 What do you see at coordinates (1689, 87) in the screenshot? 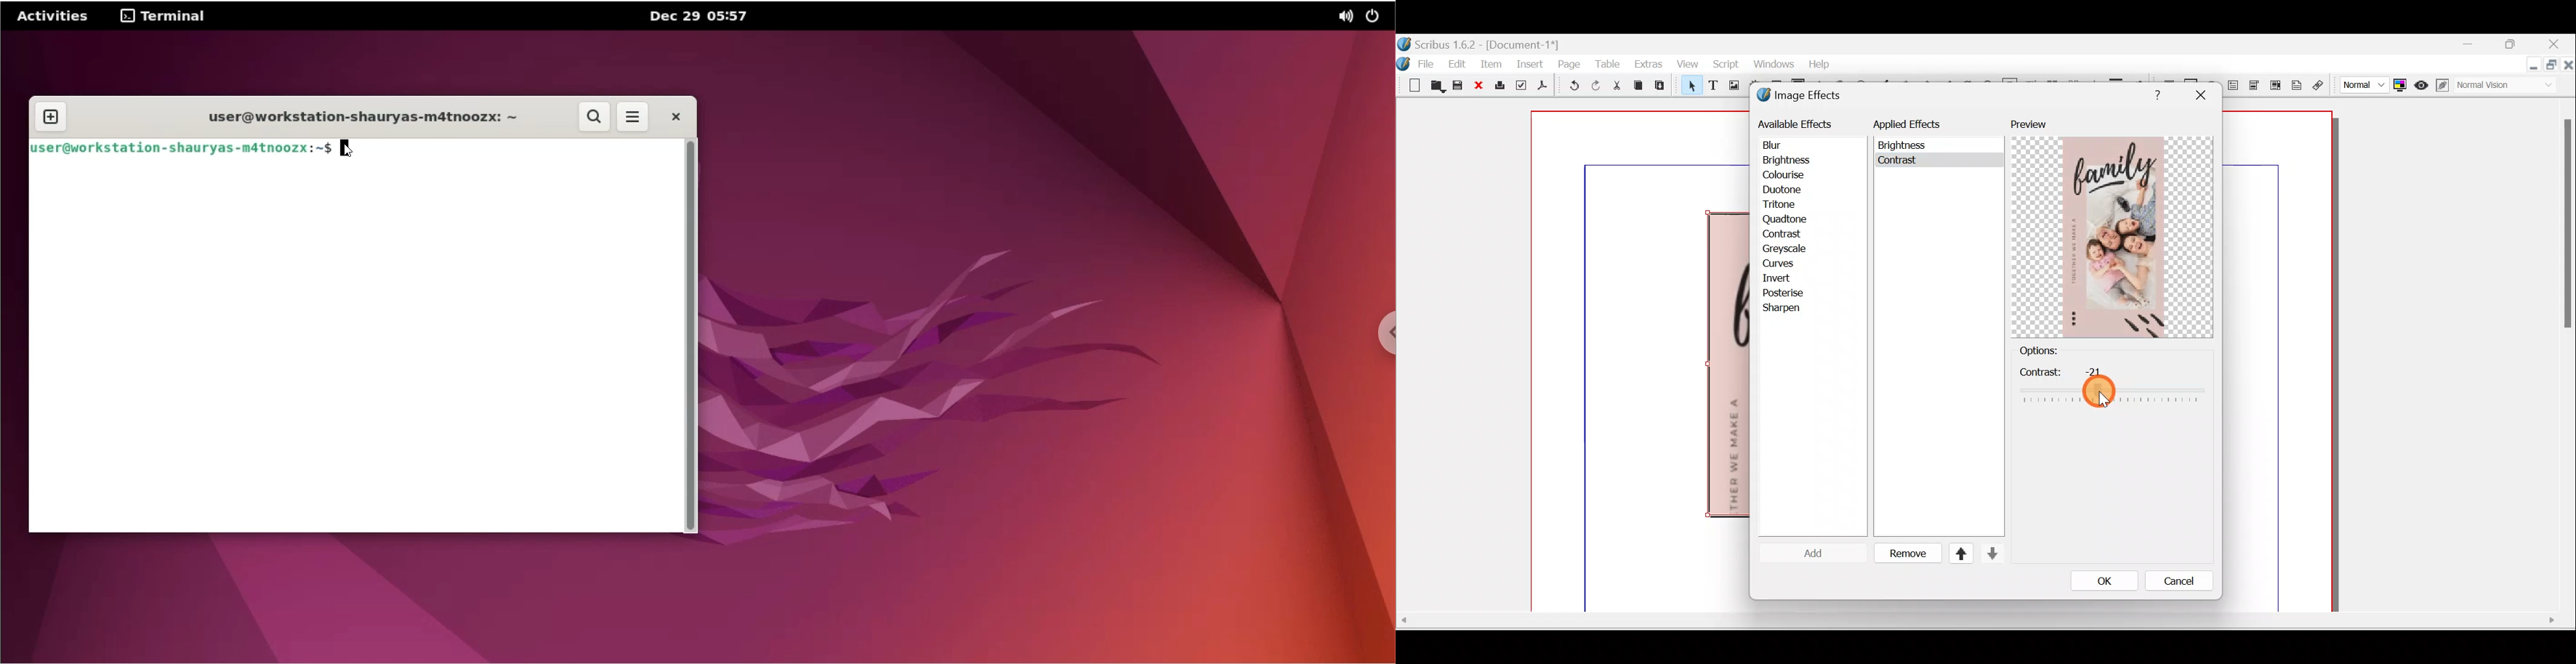
I see `Select item` at bounding box center [1689, 87].